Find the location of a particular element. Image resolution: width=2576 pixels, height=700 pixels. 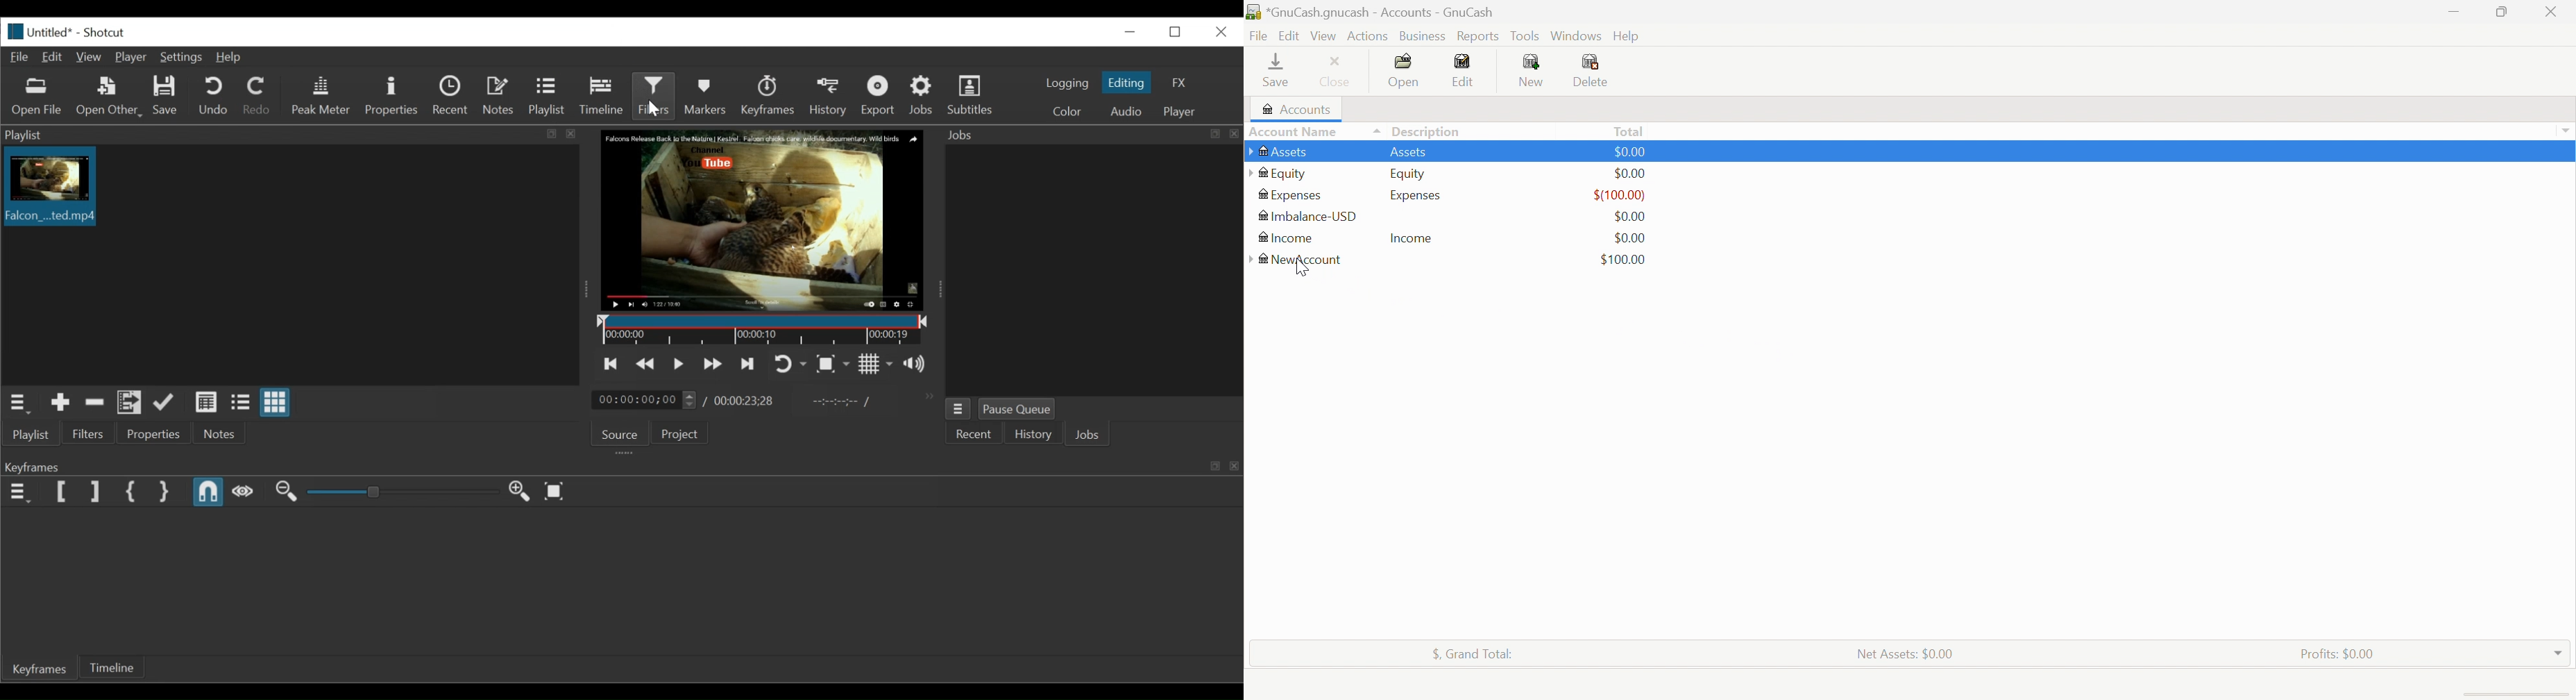

Set Filter last is located at coordinates (95, 492).